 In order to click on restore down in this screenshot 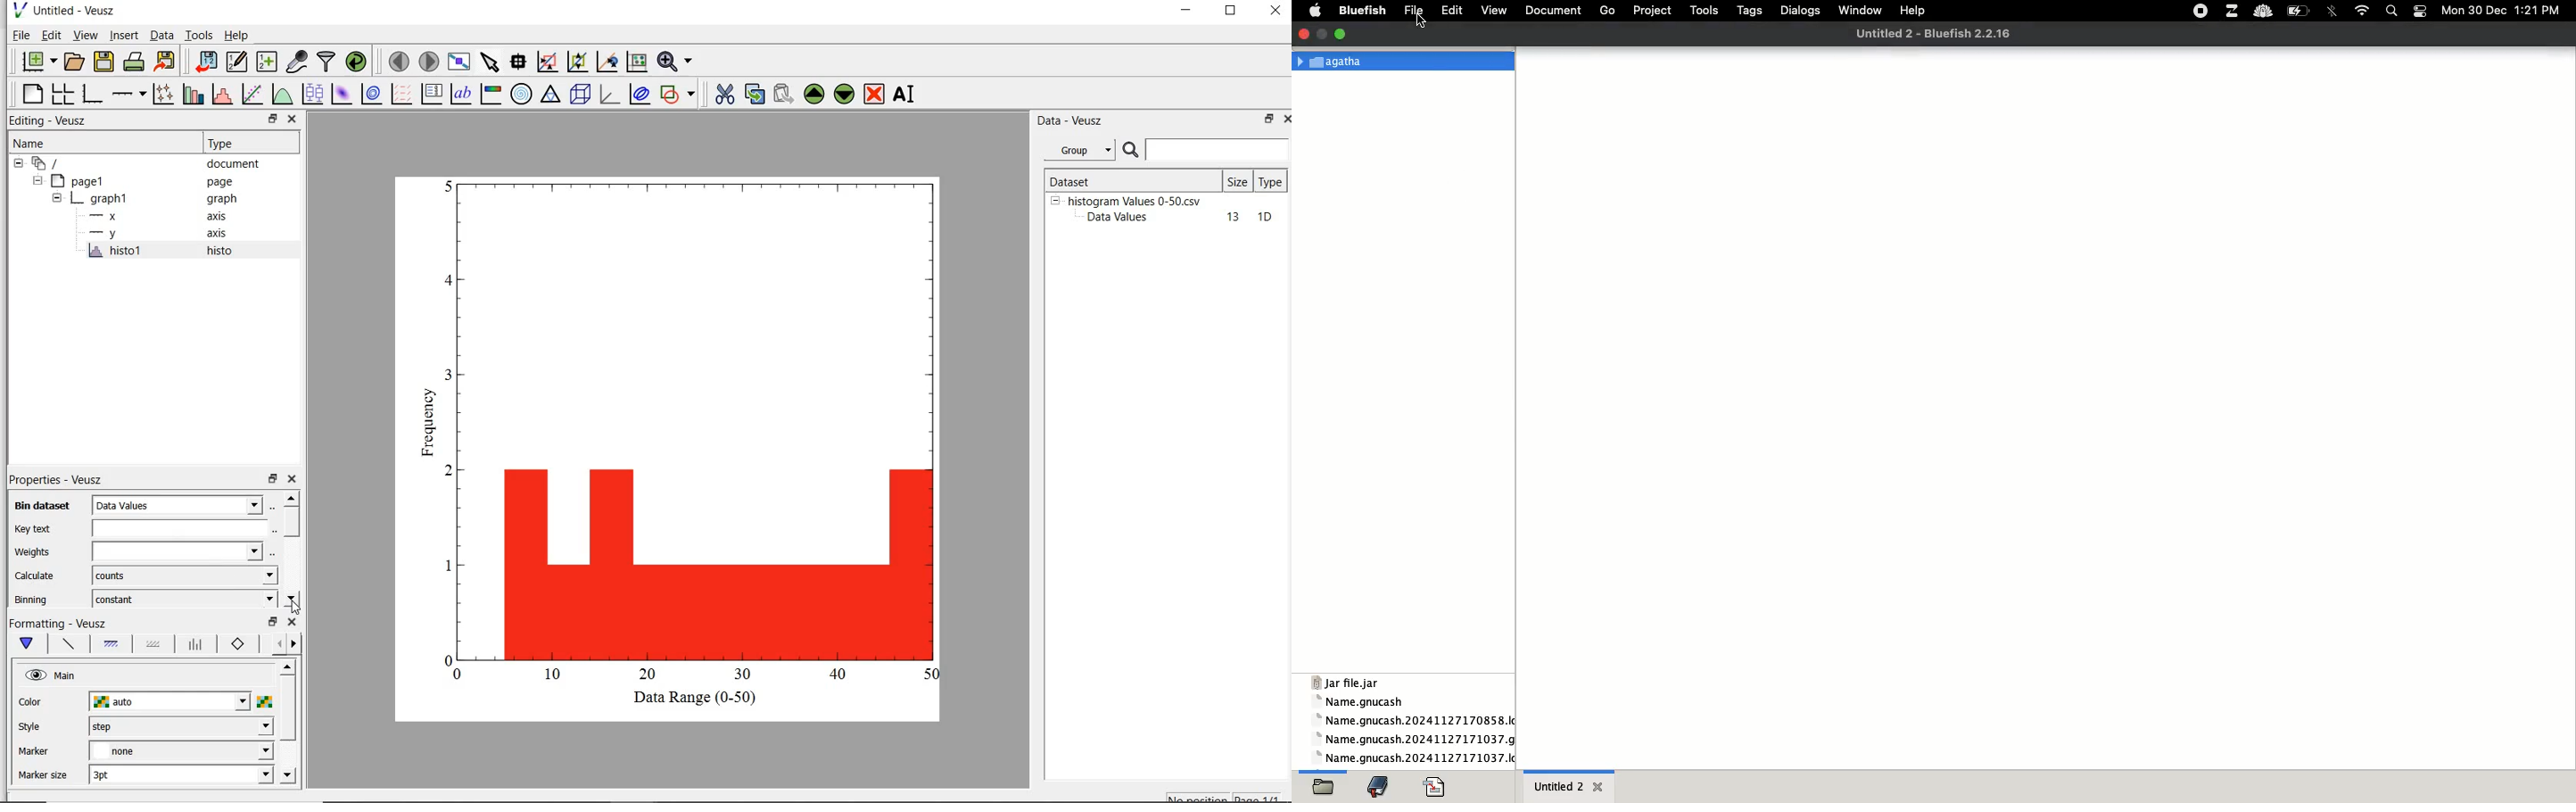, I will do `click(1264, 120)`.